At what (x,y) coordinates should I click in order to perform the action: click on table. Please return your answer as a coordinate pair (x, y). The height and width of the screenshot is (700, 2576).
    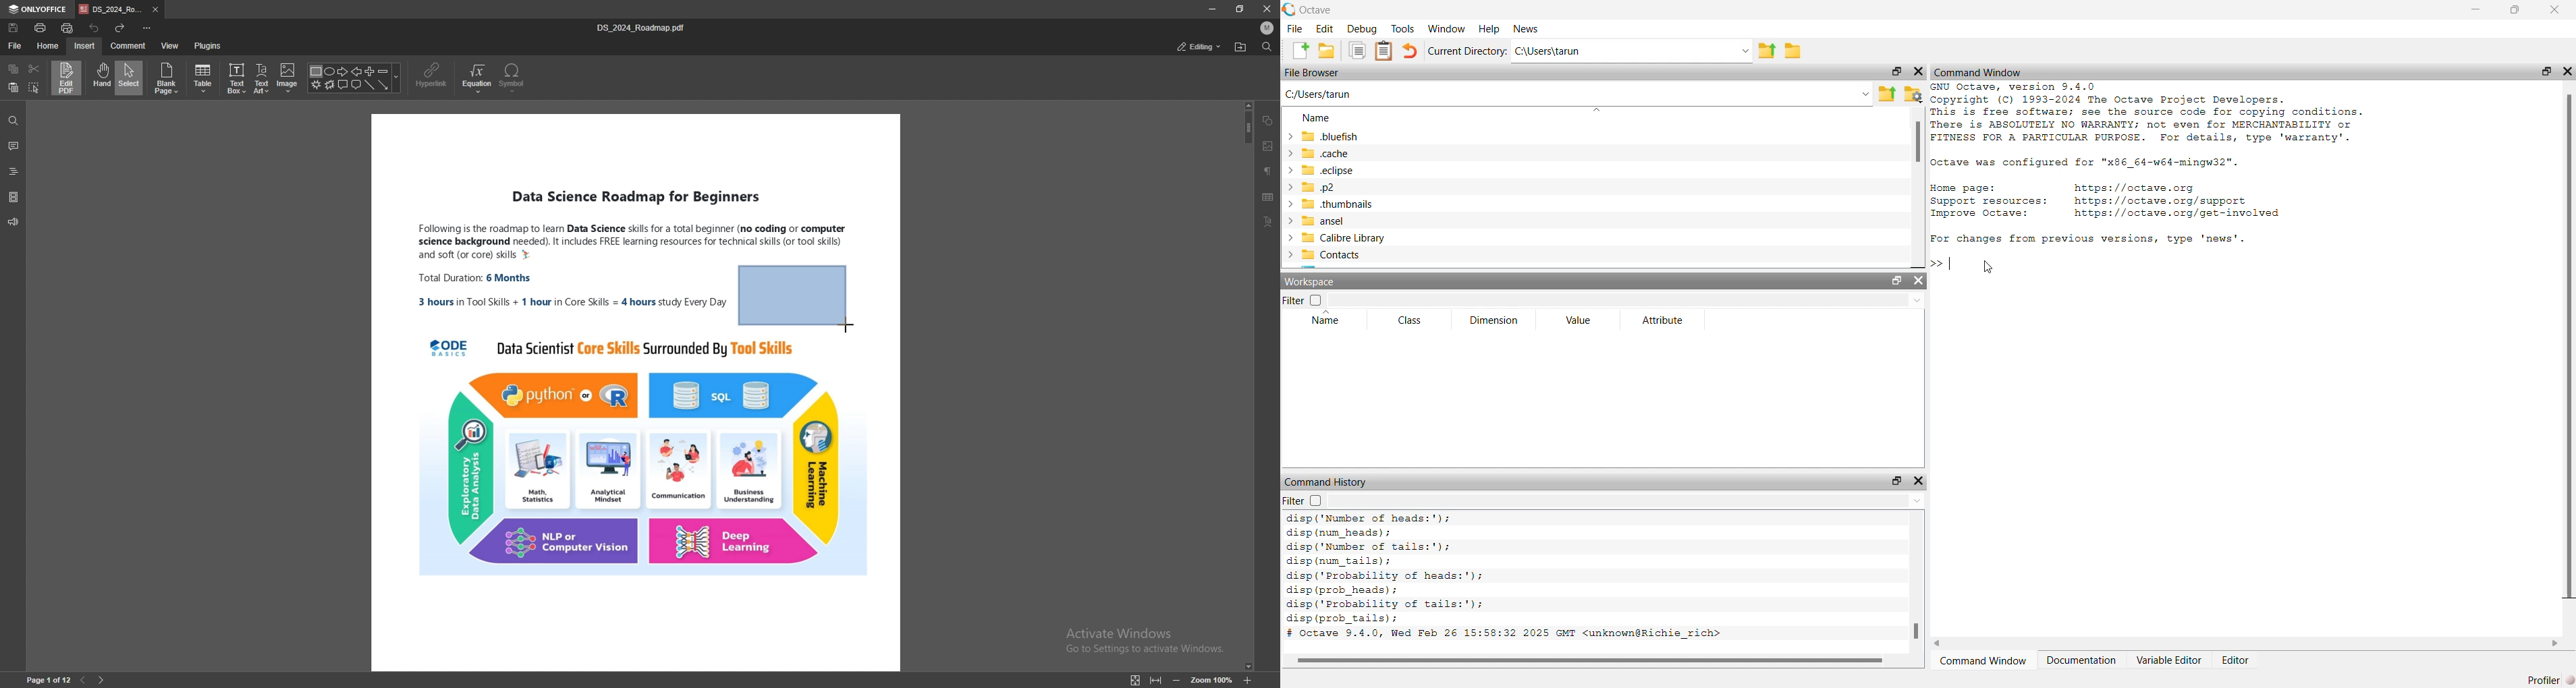
    Looking at the image, I should click on (205, 79).